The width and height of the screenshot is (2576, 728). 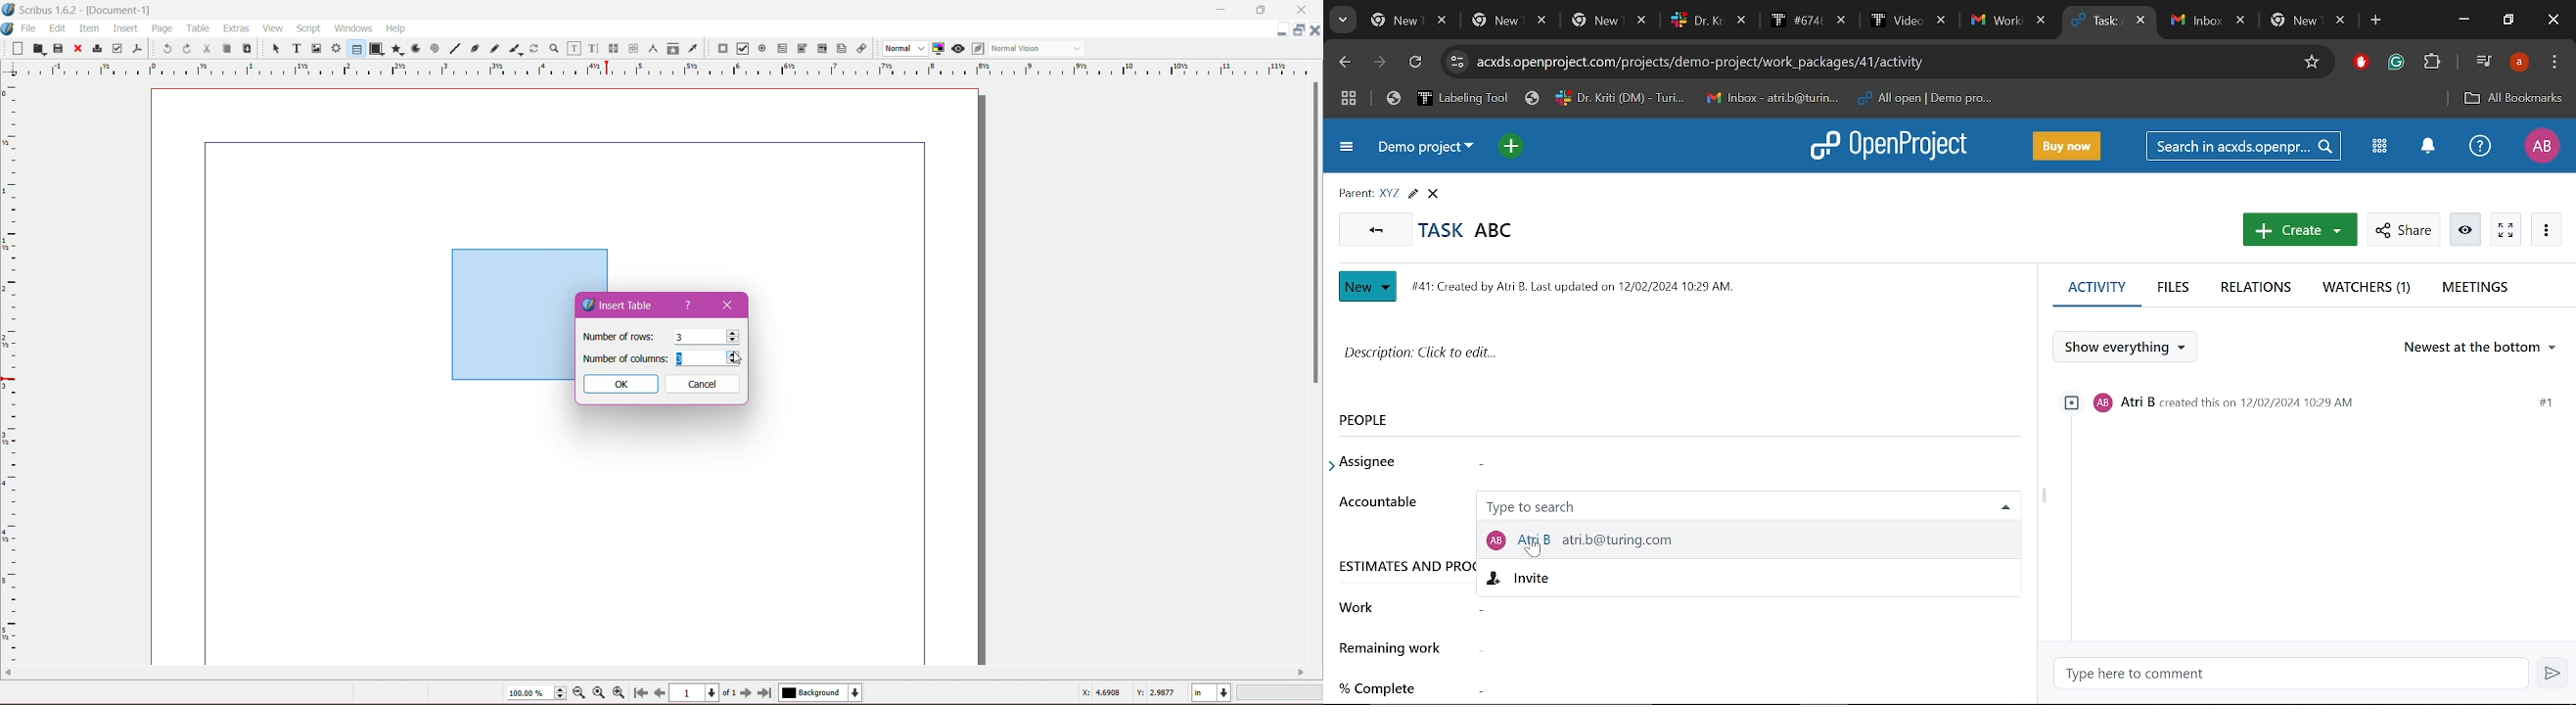 What do you see at coordinates (821, 49) in the screenshot?
I see `Pdf List Box` at bounding box center [821, 49].